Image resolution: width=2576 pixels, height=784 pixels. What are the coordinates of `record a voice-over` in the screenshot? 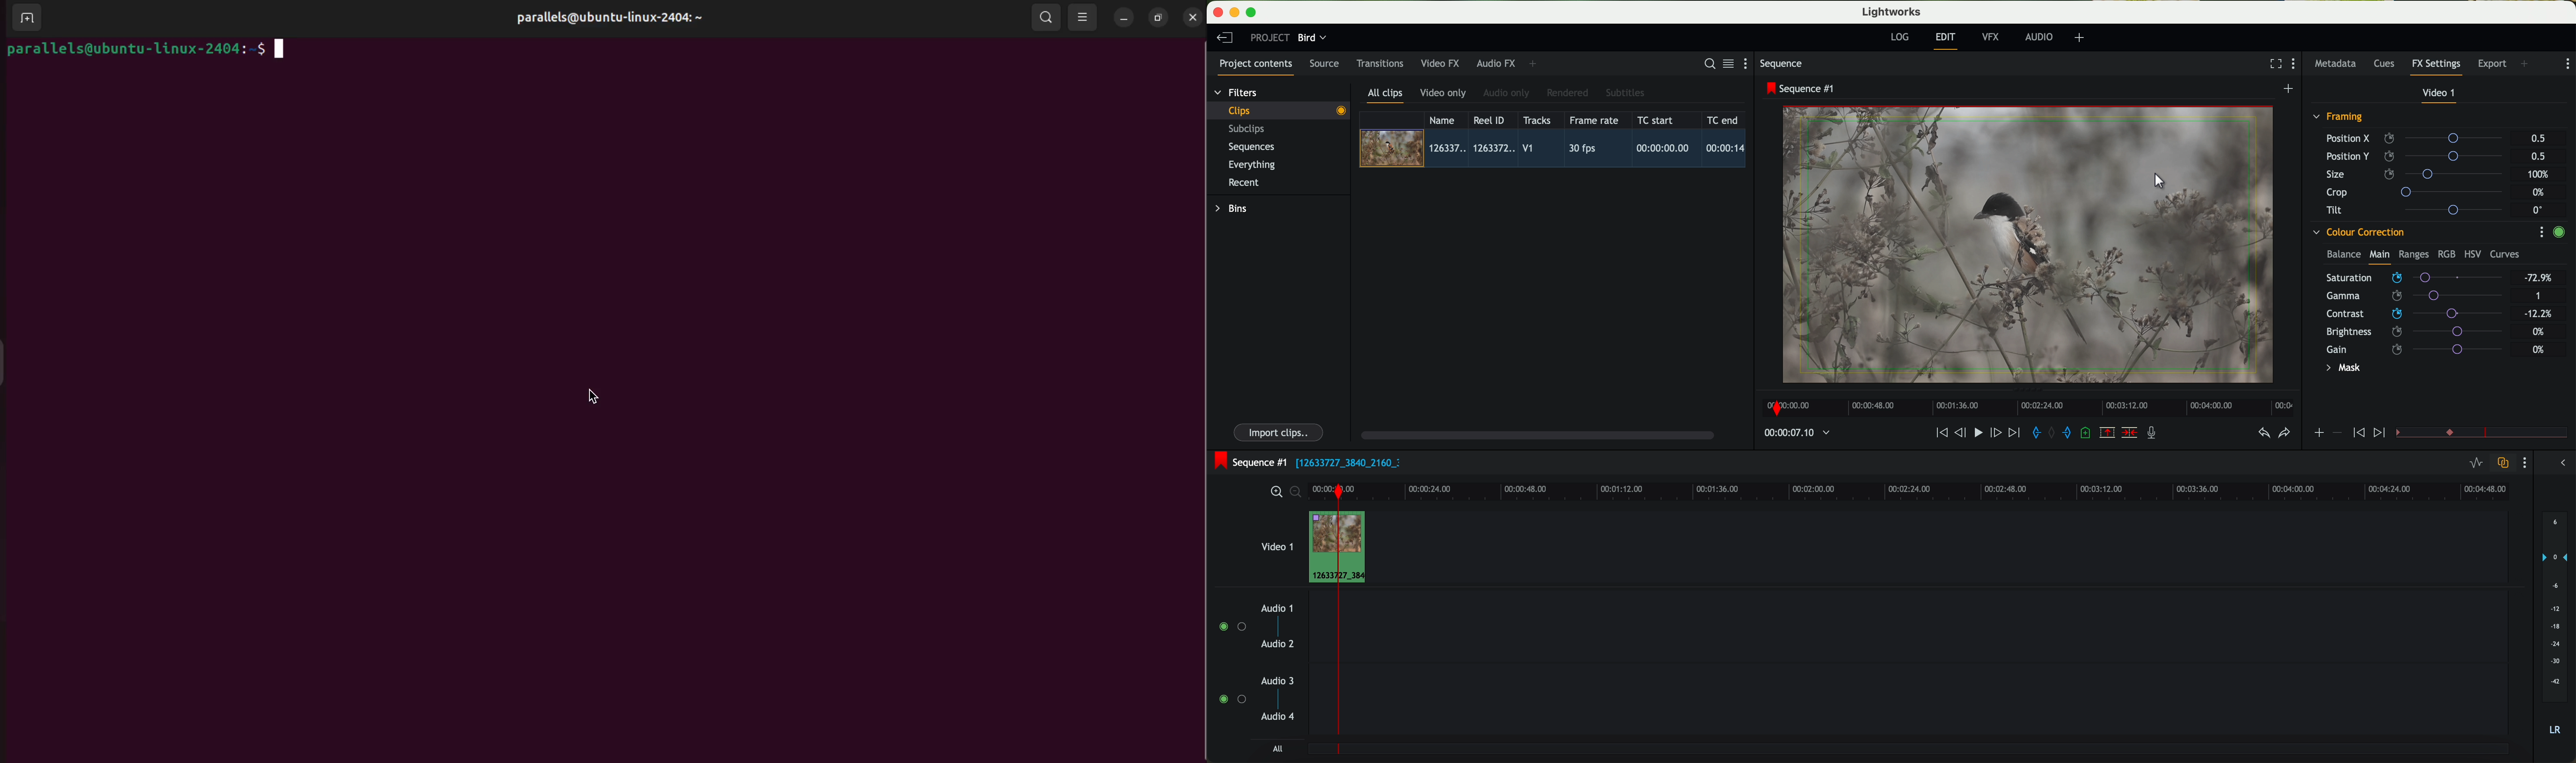 It's located at (2156, 434).